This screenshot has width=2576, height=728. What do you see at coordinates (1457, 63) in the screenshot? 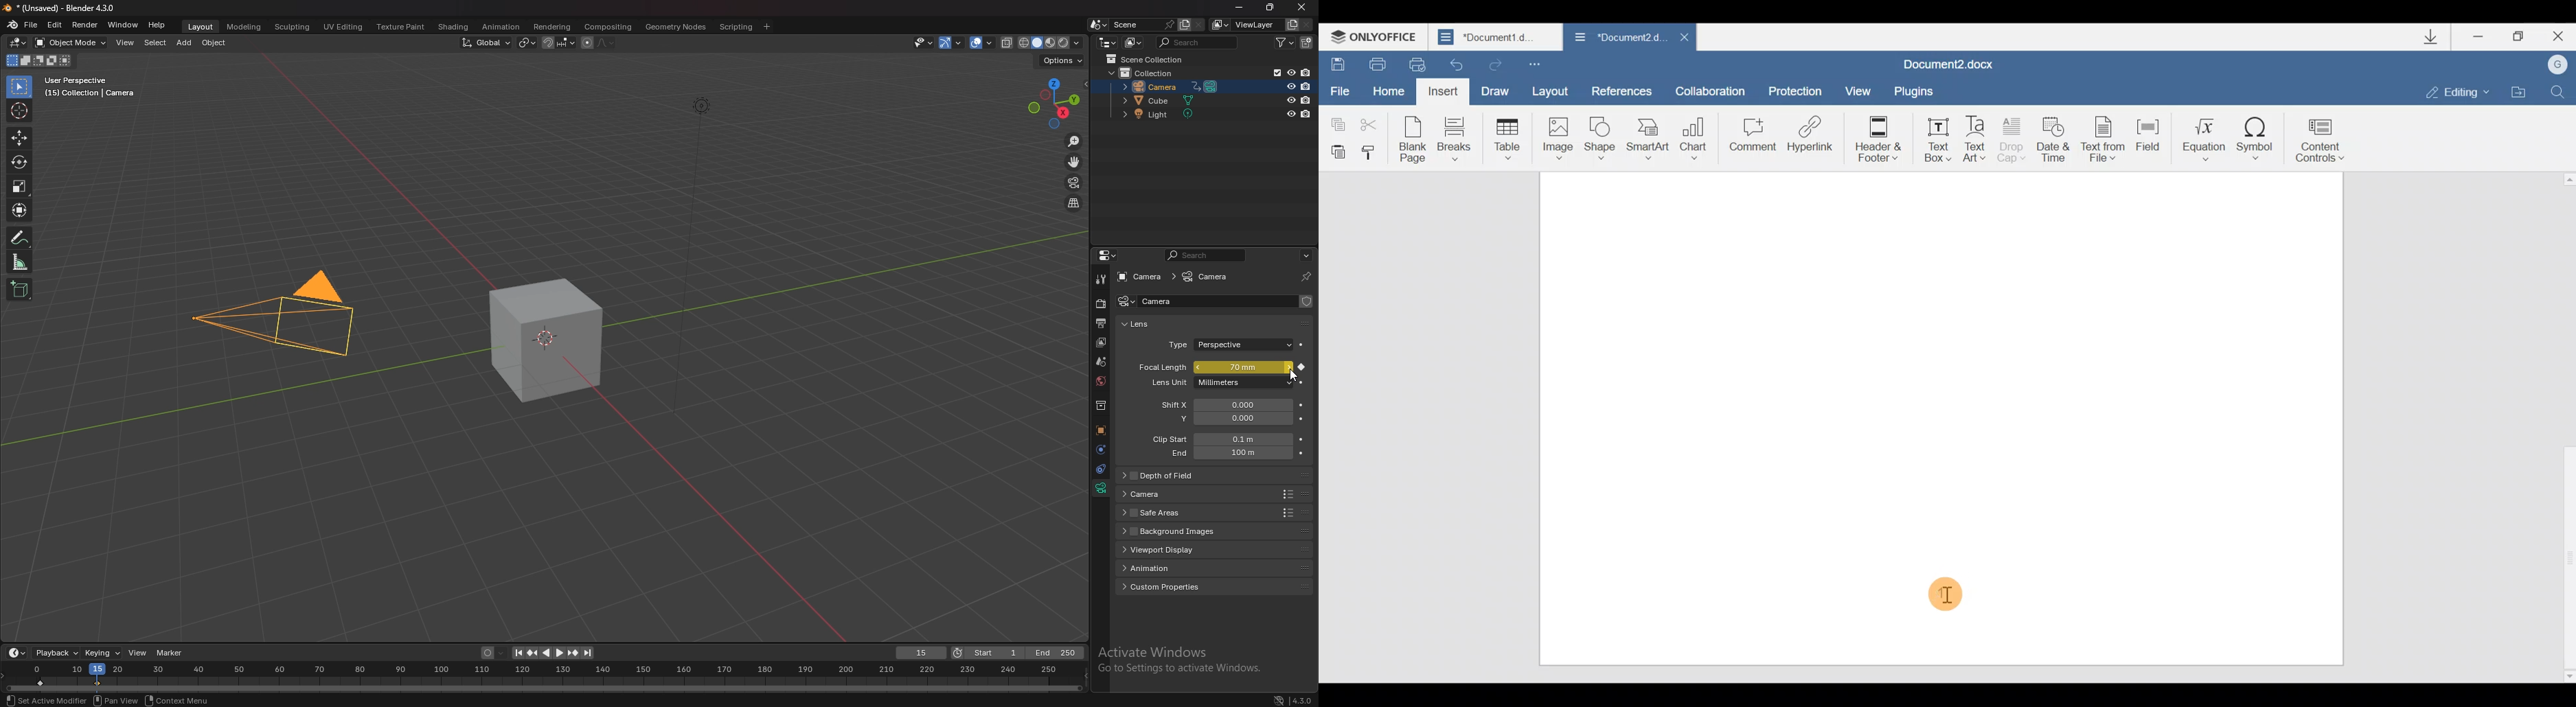
I see `Undo` at bounding box center [1457, 63].